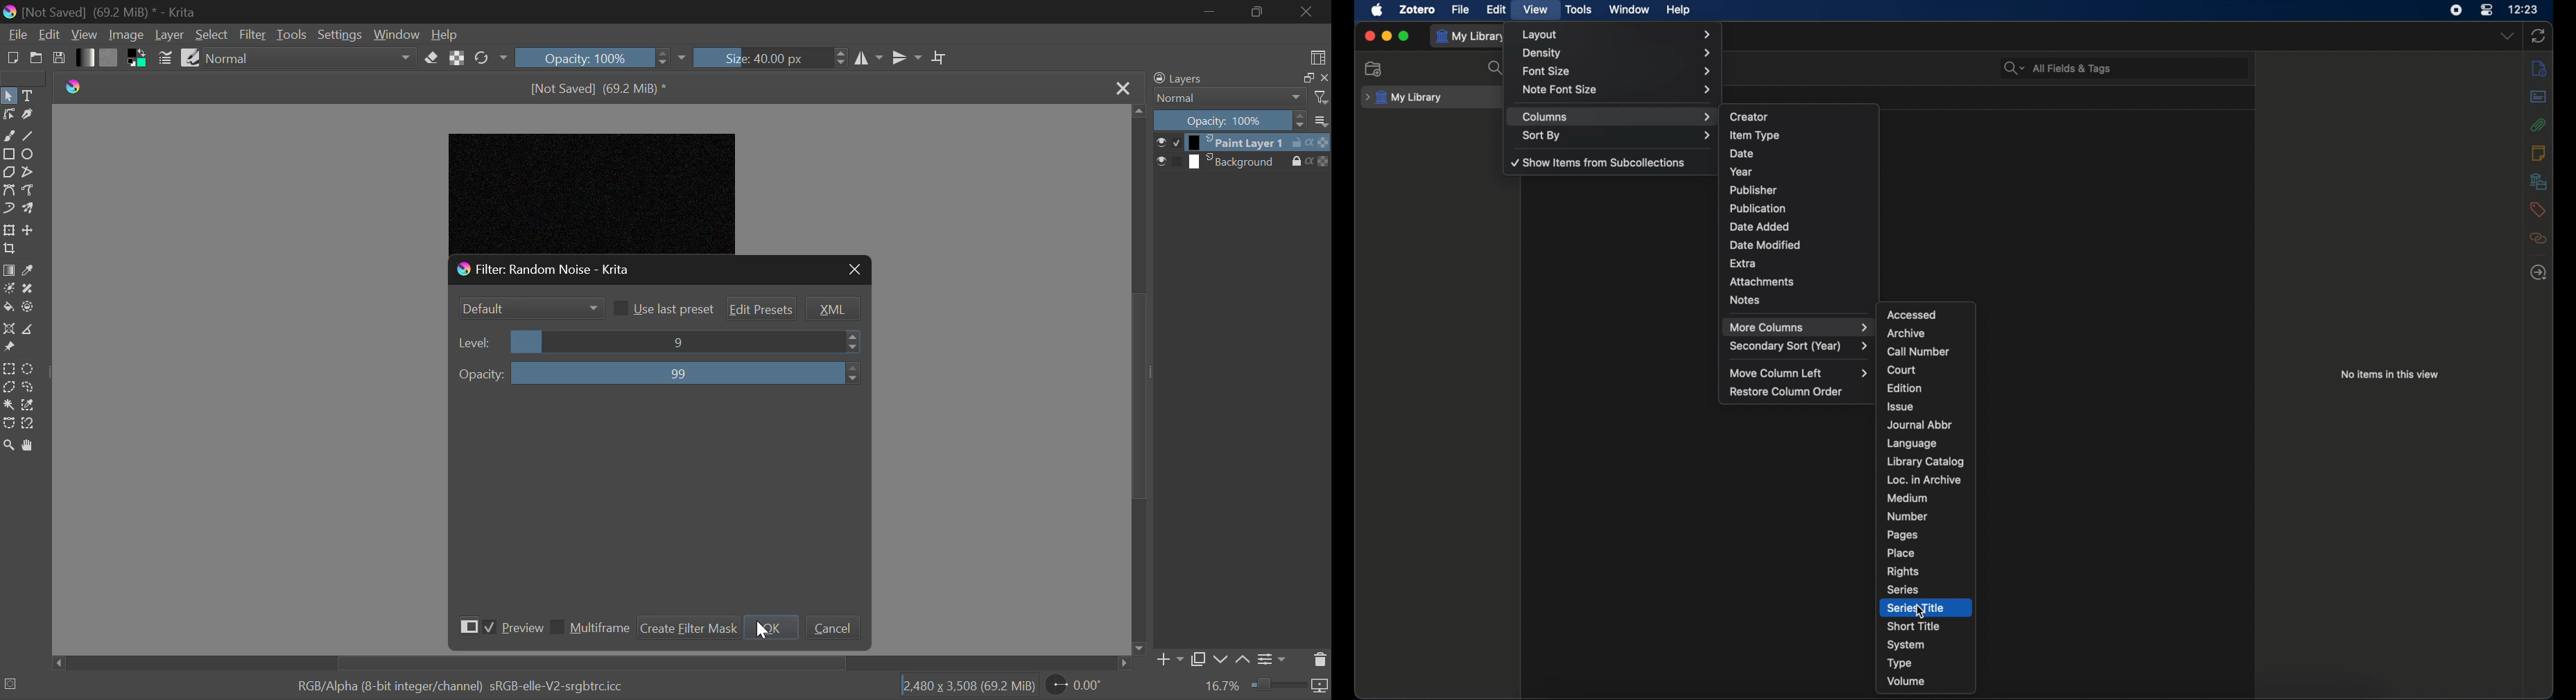 The height and width of the screenshot is (700, 2576). I want to click on maximize, so click(1405, 36).